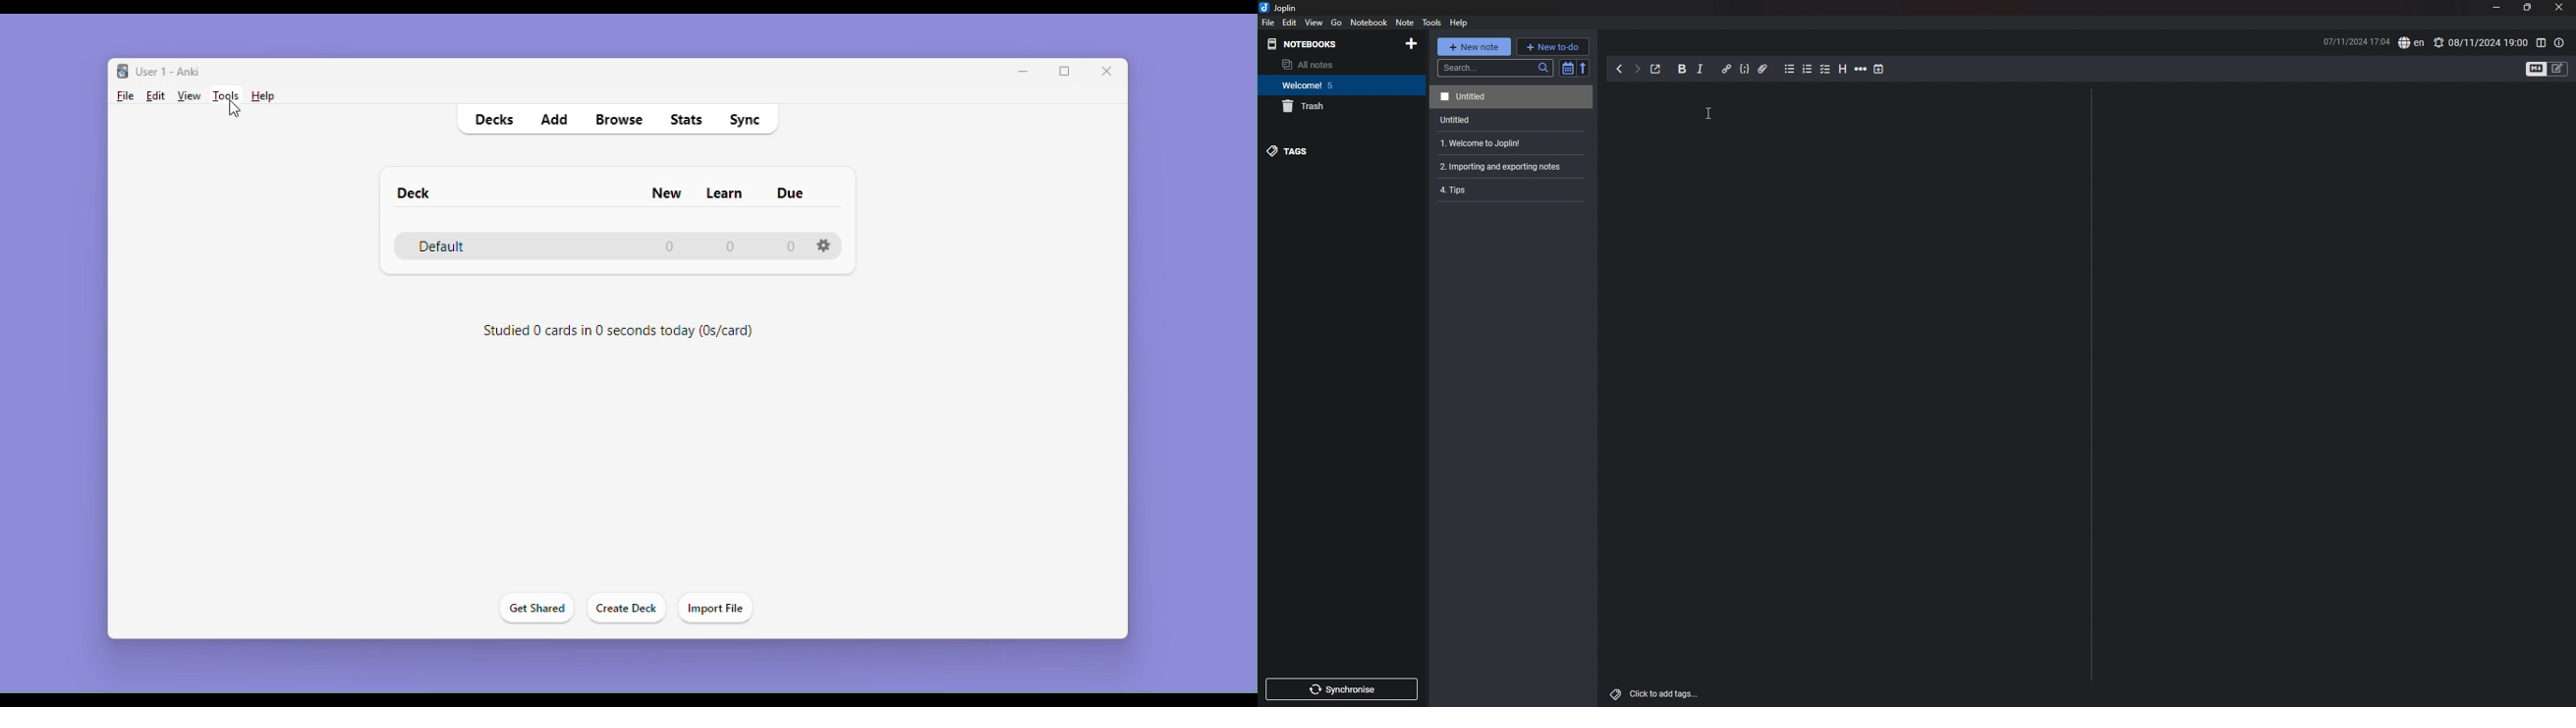 This screenshot has height=728, width=2576. I want to click on search bar, so click(1494, 68).